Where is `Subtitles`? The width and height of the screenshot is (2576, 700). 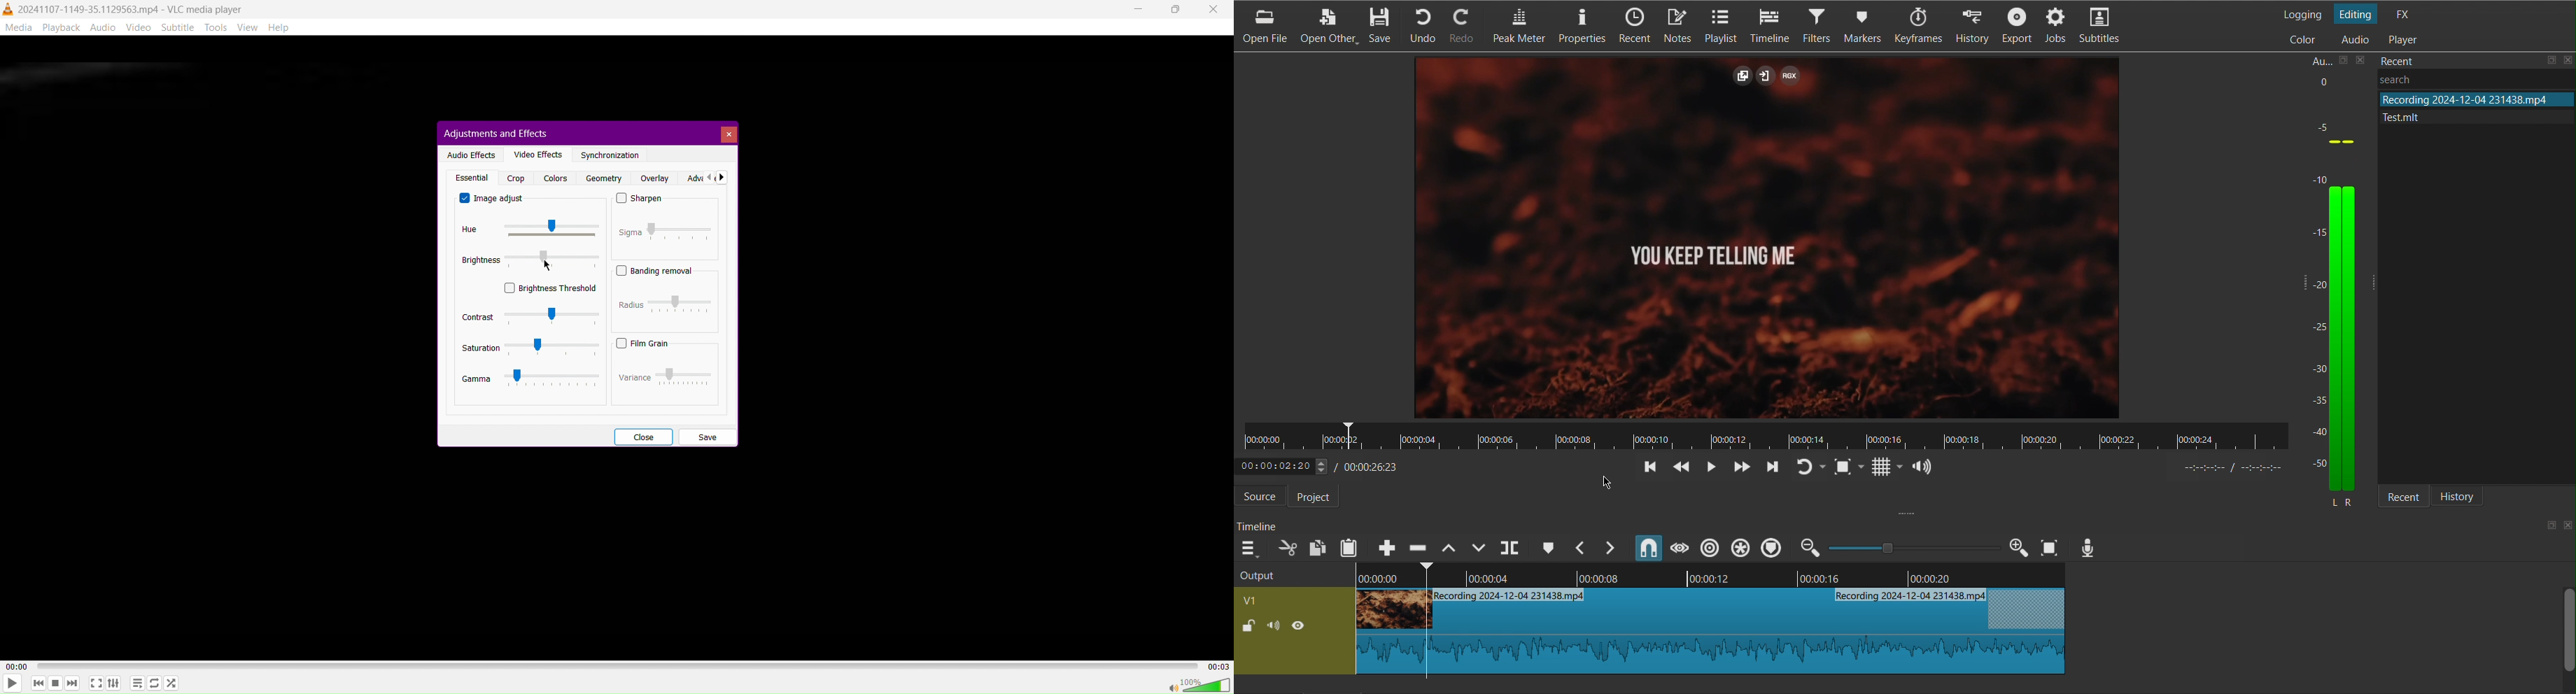
Subtitles is located at coordinates (2104, 28).